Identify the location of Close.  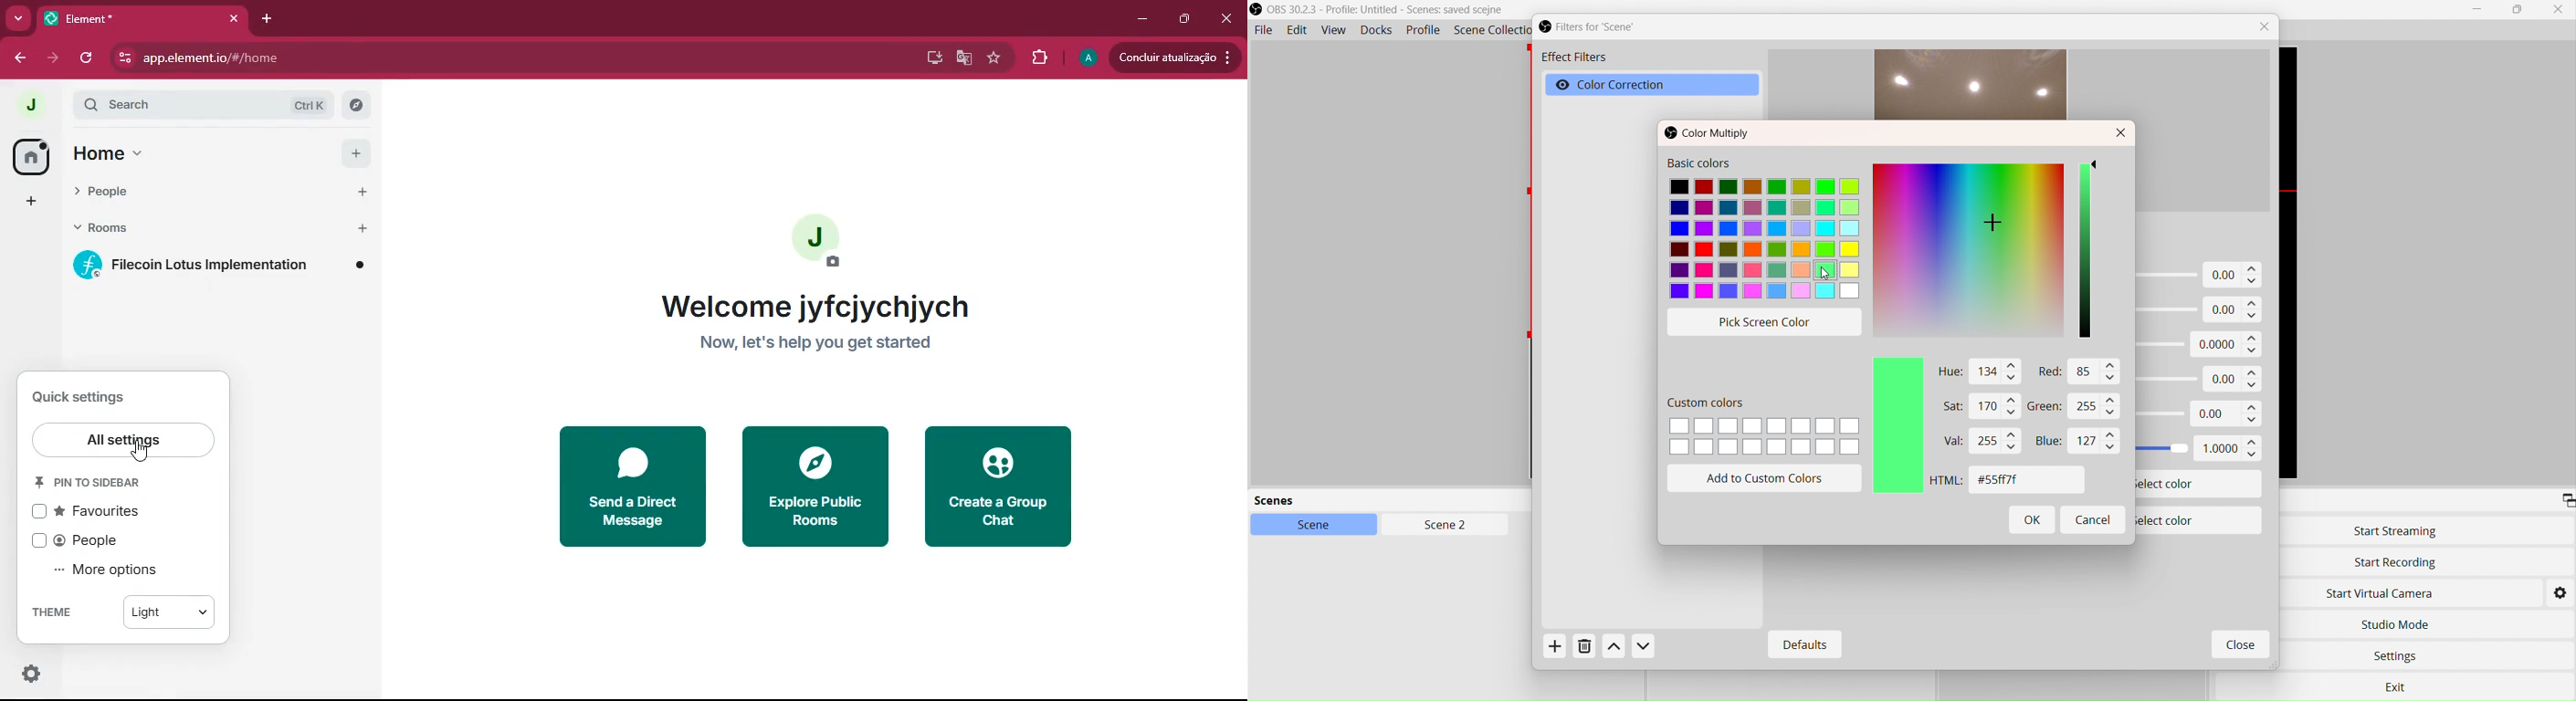
(2558, 9).